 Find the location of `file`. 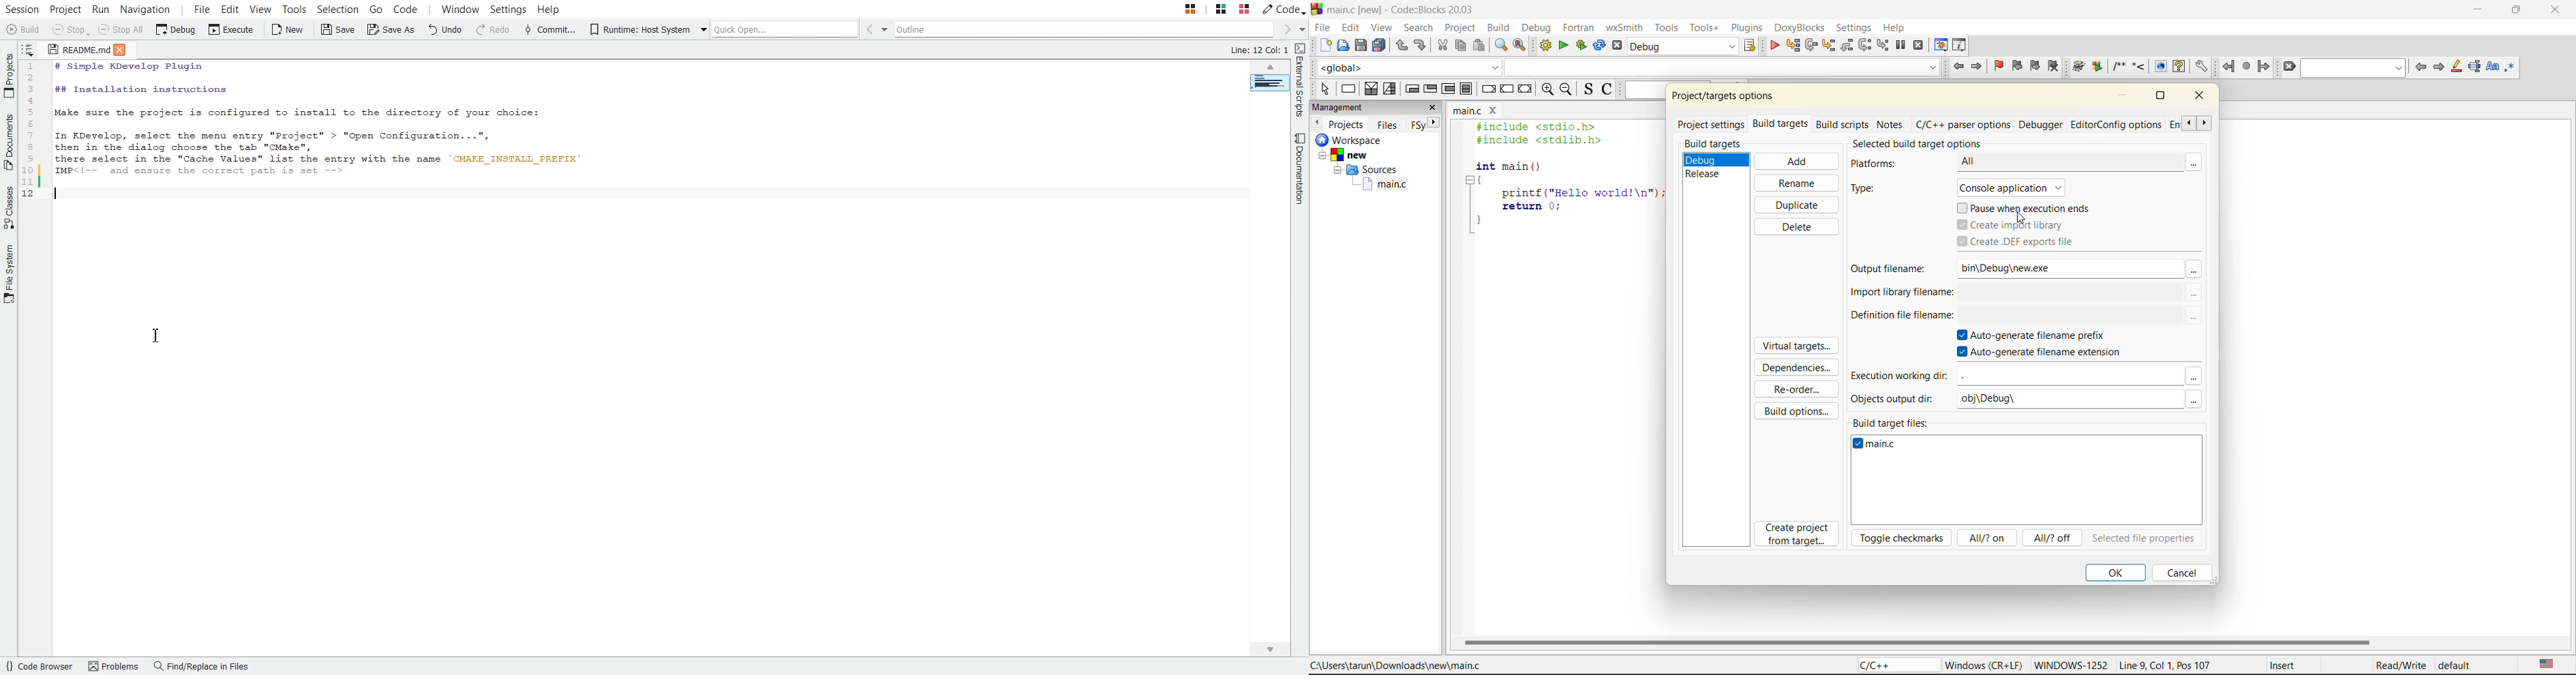

file is located at coordinates (1323, 30).